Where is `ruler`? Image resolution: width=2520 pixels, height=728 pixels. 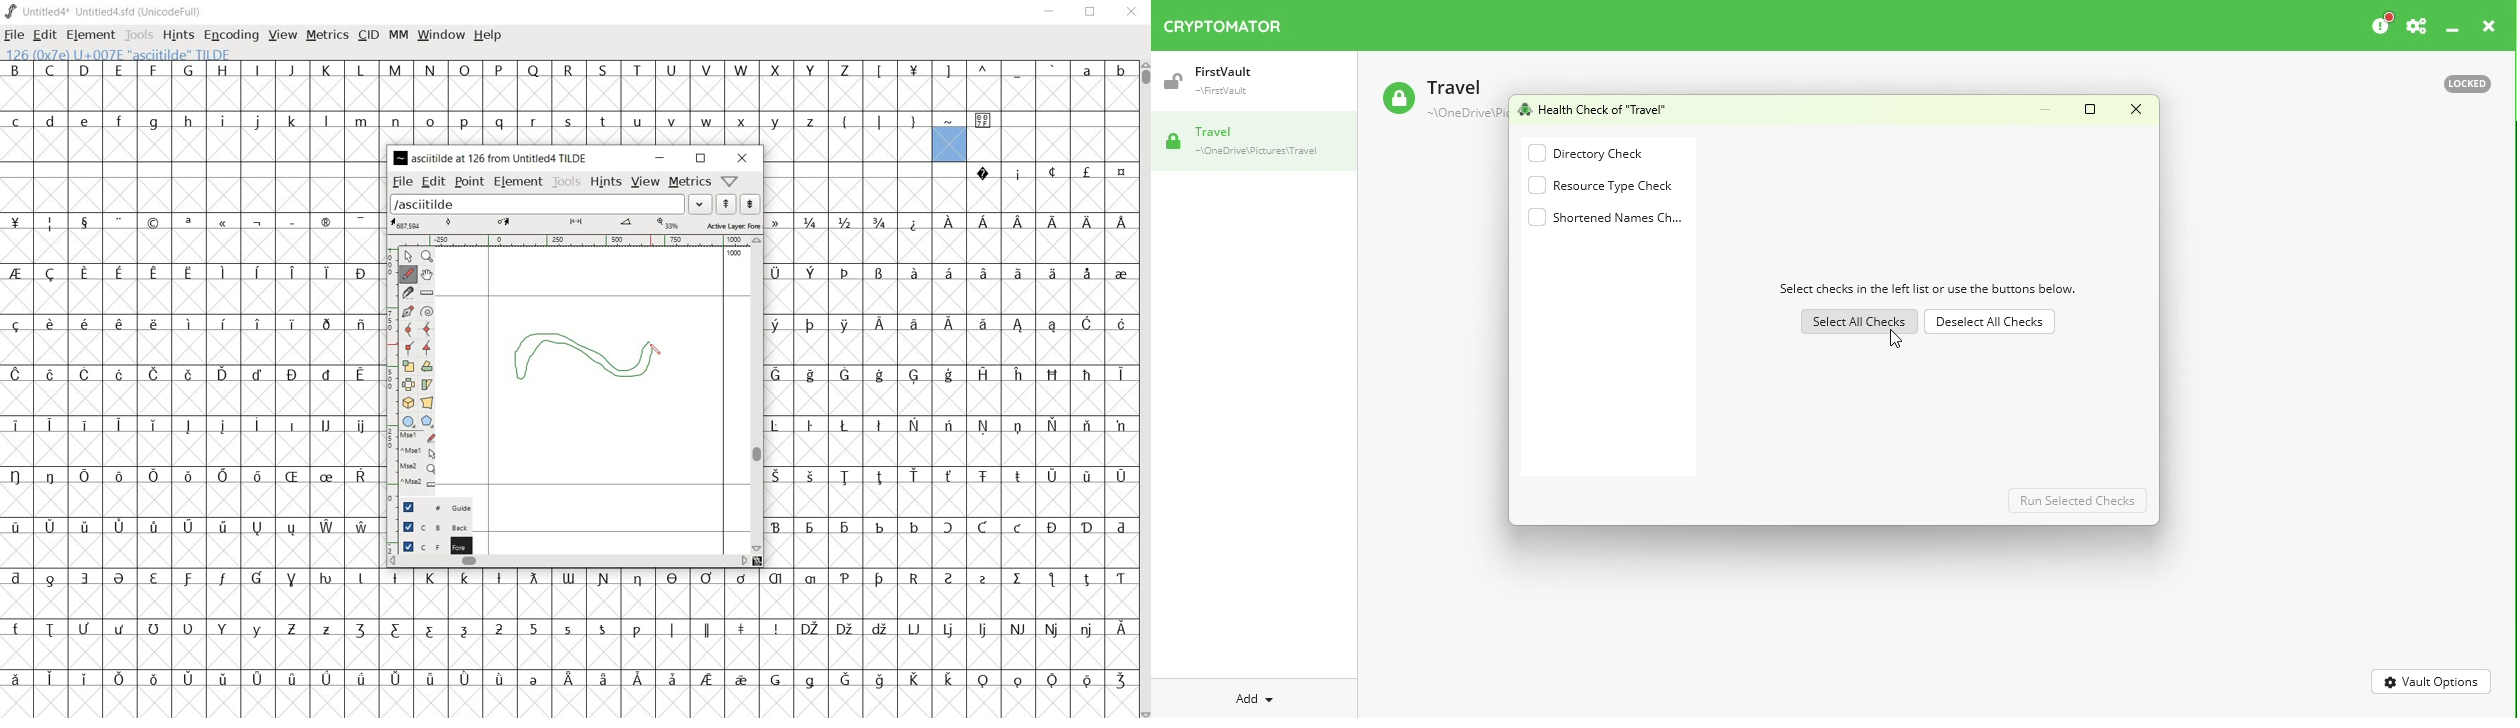
ruler is located at coordinates (587, 241).